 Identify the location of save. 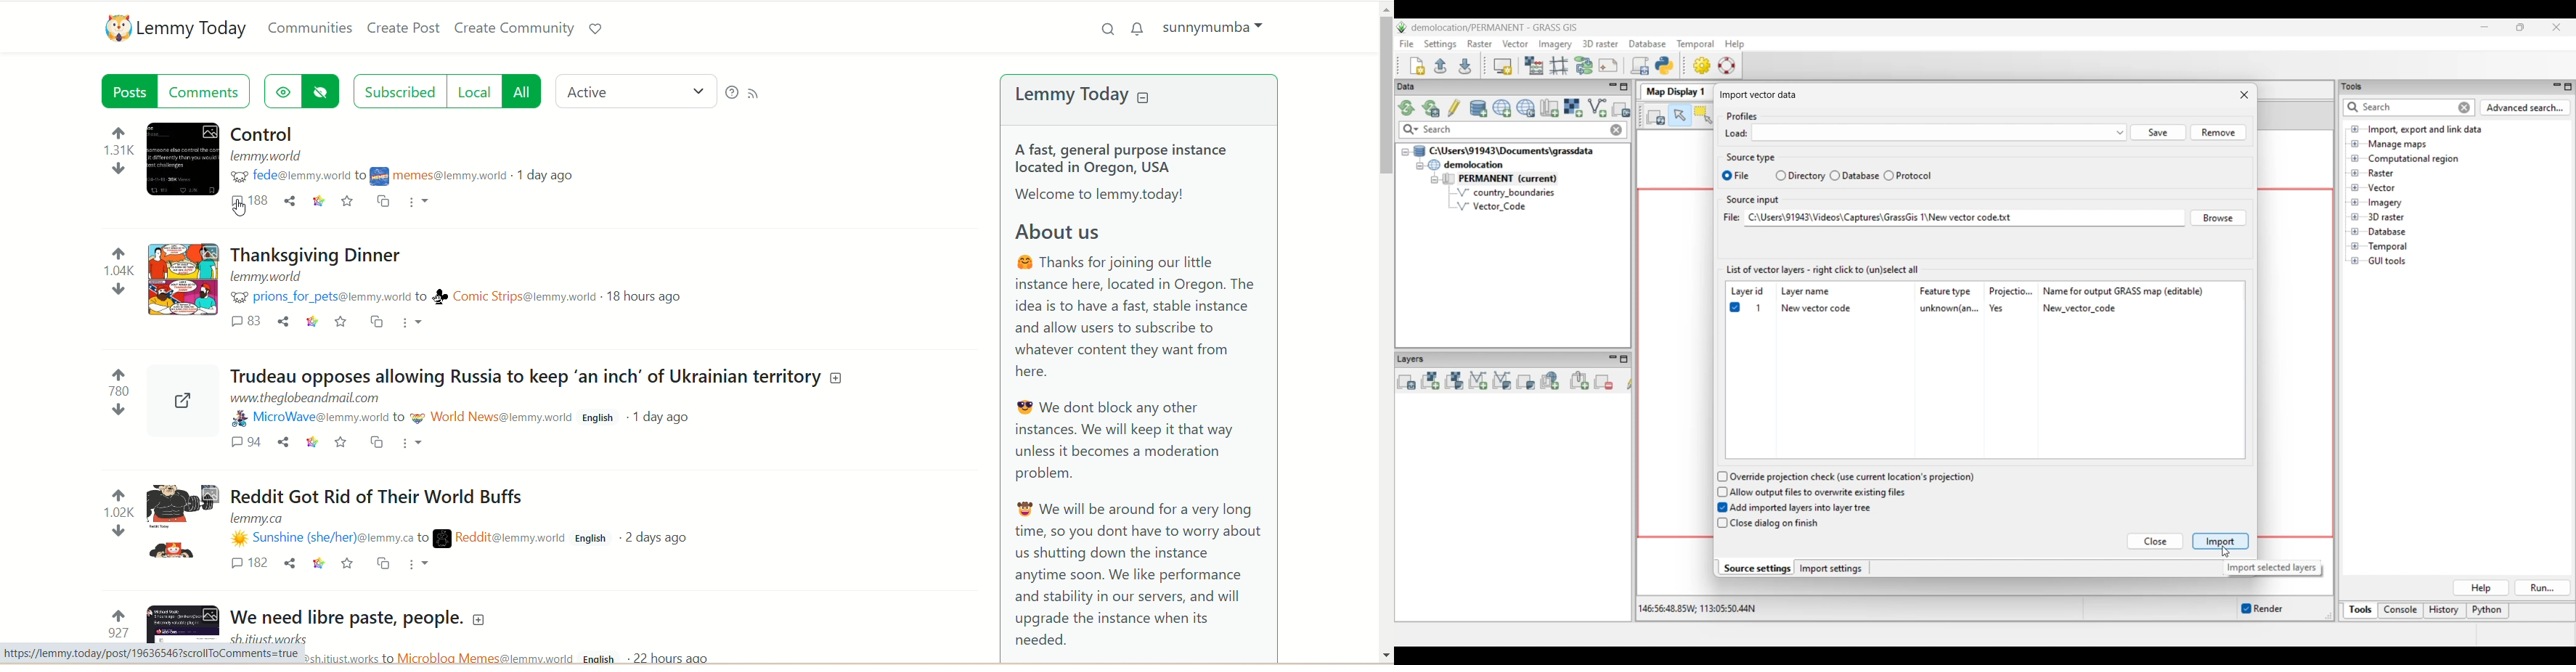
(351, 200).